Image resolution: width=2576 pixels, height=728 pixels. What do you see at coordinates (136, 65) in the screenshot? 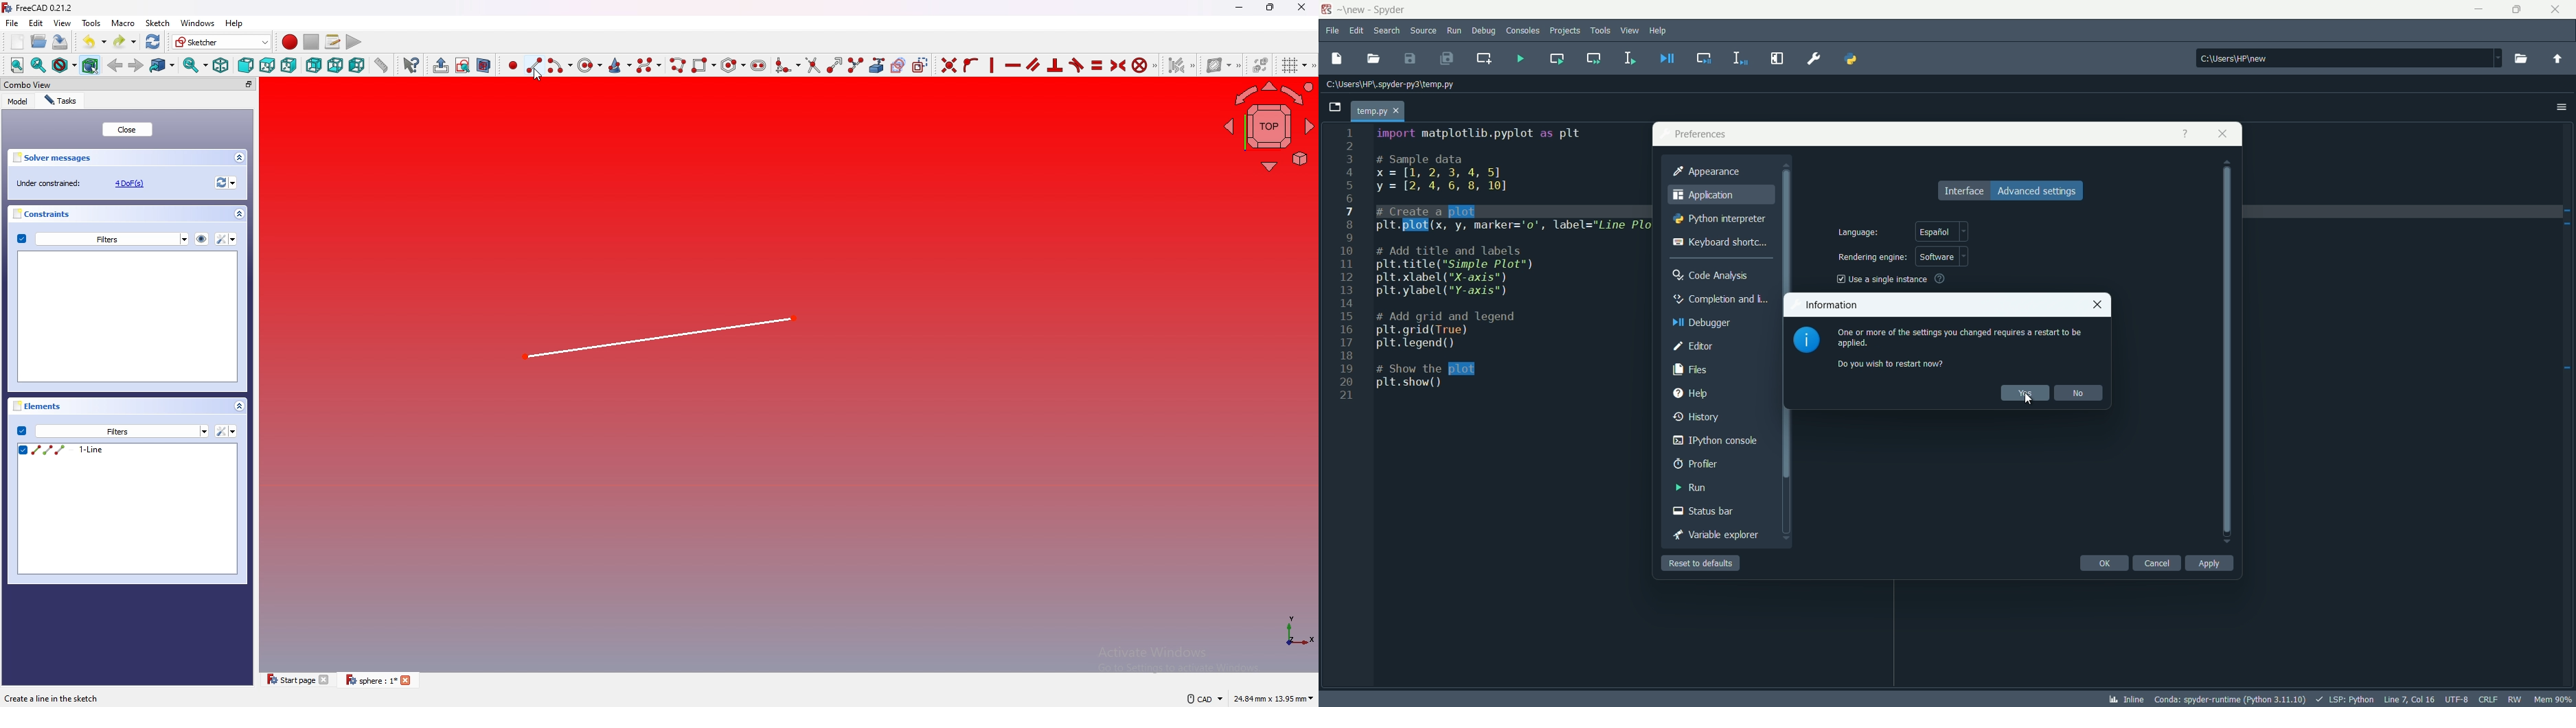
I see `Forward` at bounding box center [136, 65].